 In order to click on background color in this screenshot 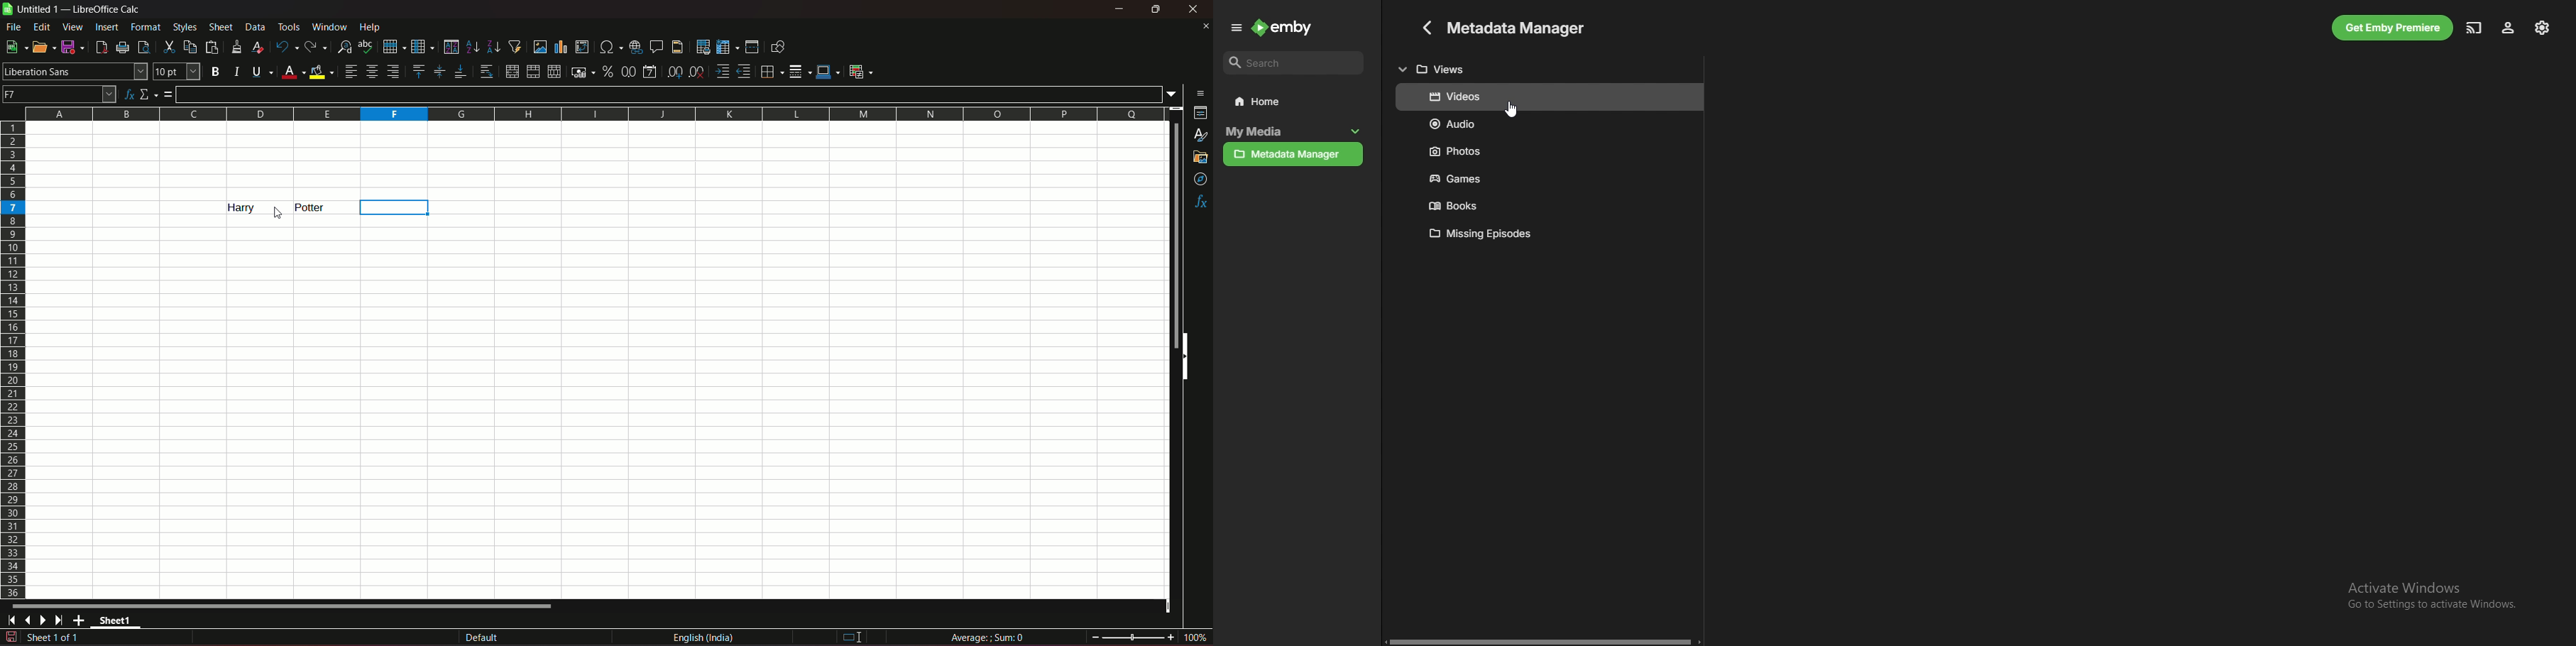, I will do `click(322, 71)`.